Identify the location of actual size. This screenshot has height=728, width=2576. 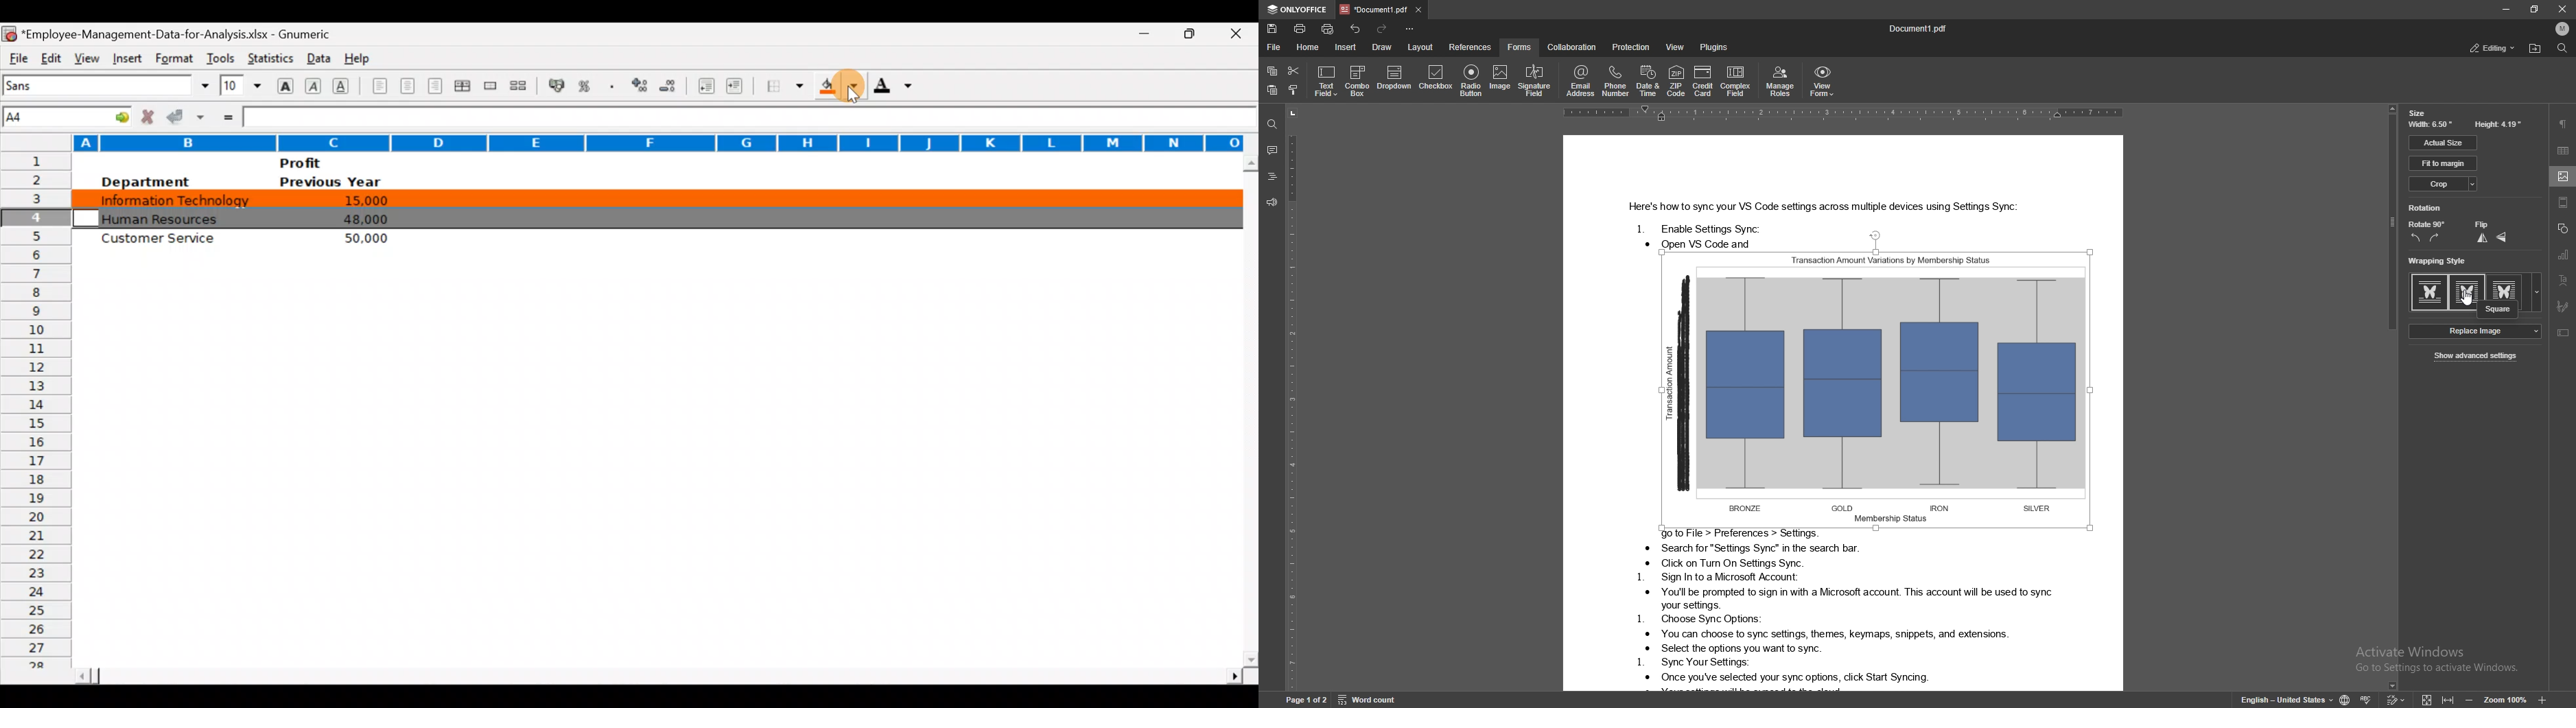
(2443, 143).